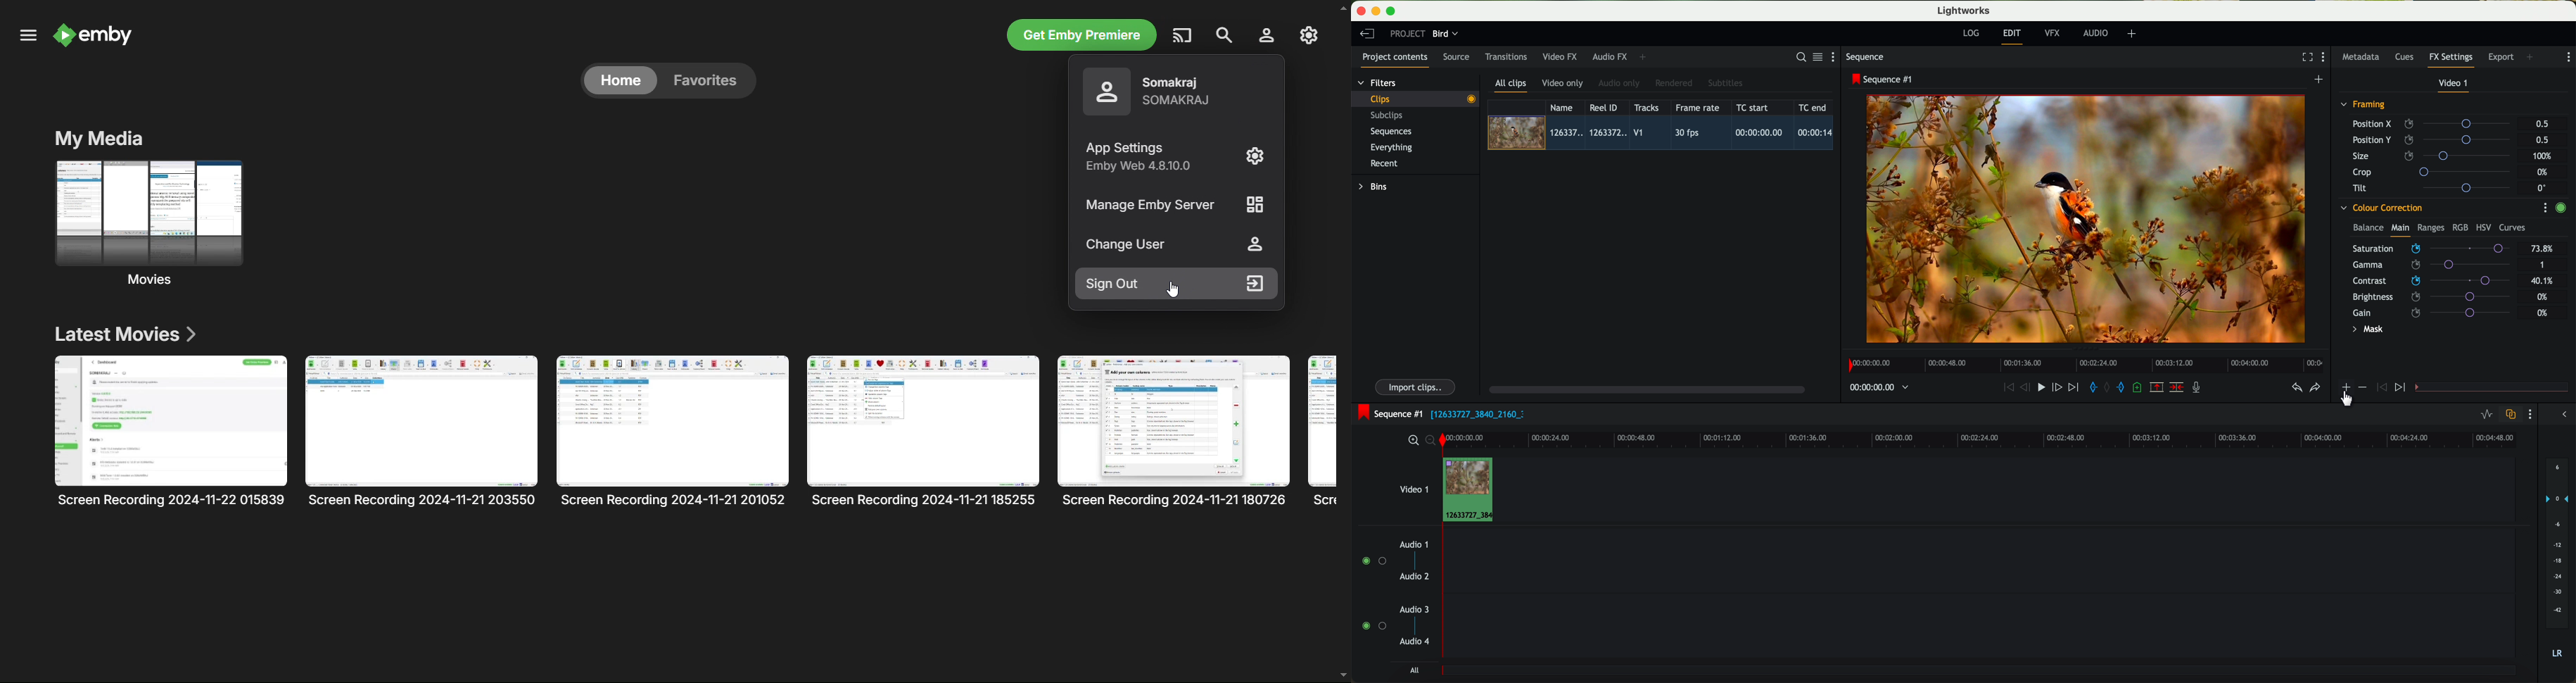  I want to click on sequence, so click(1865, 57).